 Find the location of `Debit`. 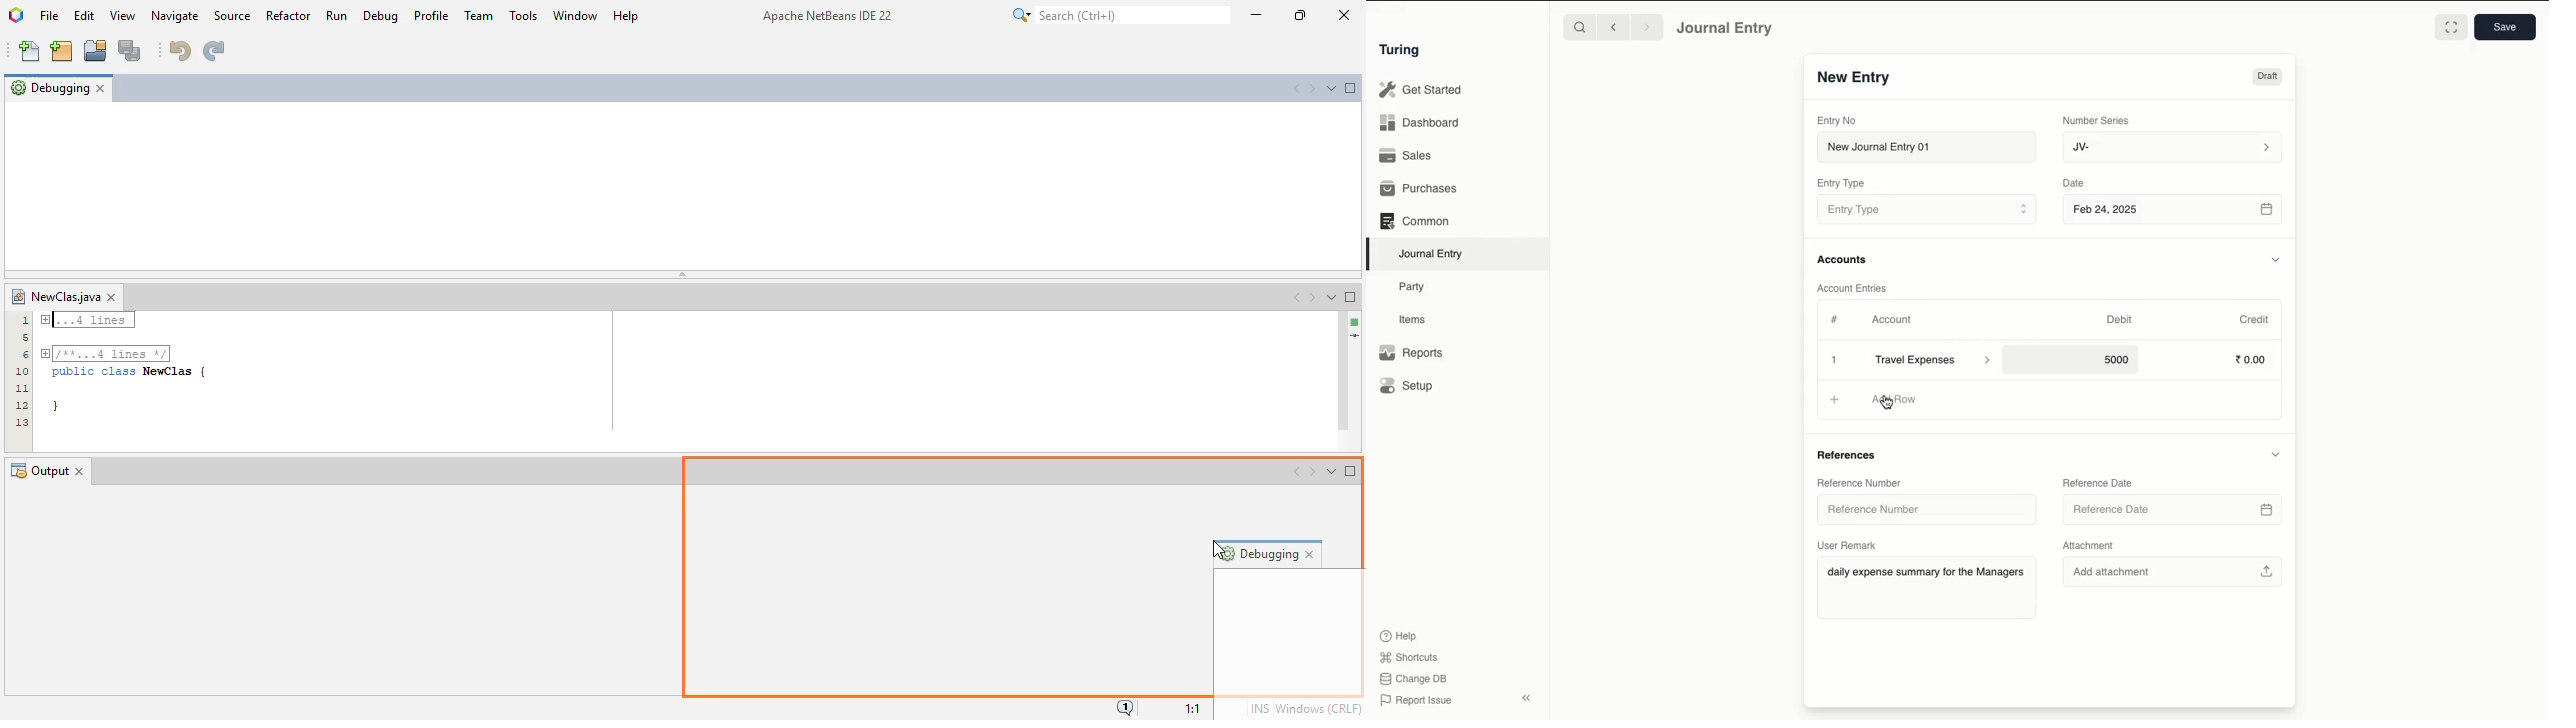

Debit is located at coordinates (2120, 320).